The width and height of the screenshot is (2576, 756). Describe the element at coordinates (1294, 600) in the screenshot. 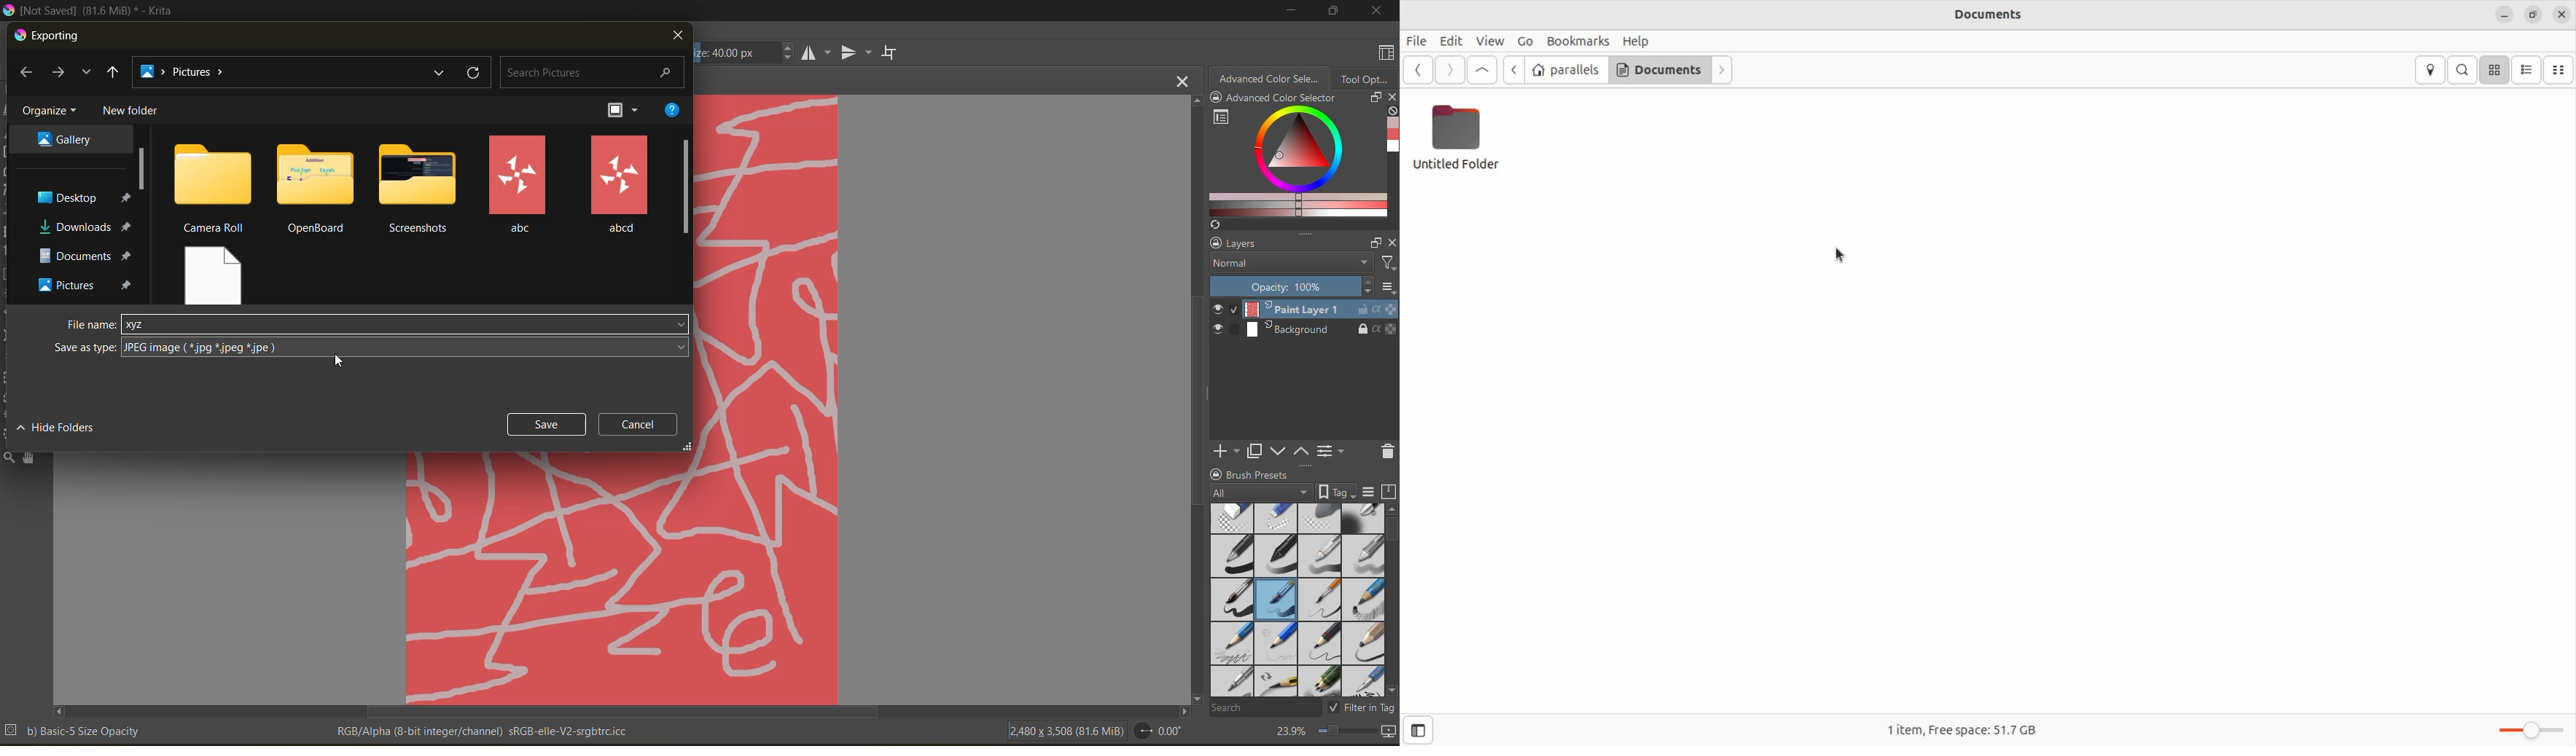

I see `brush presets` at that location.